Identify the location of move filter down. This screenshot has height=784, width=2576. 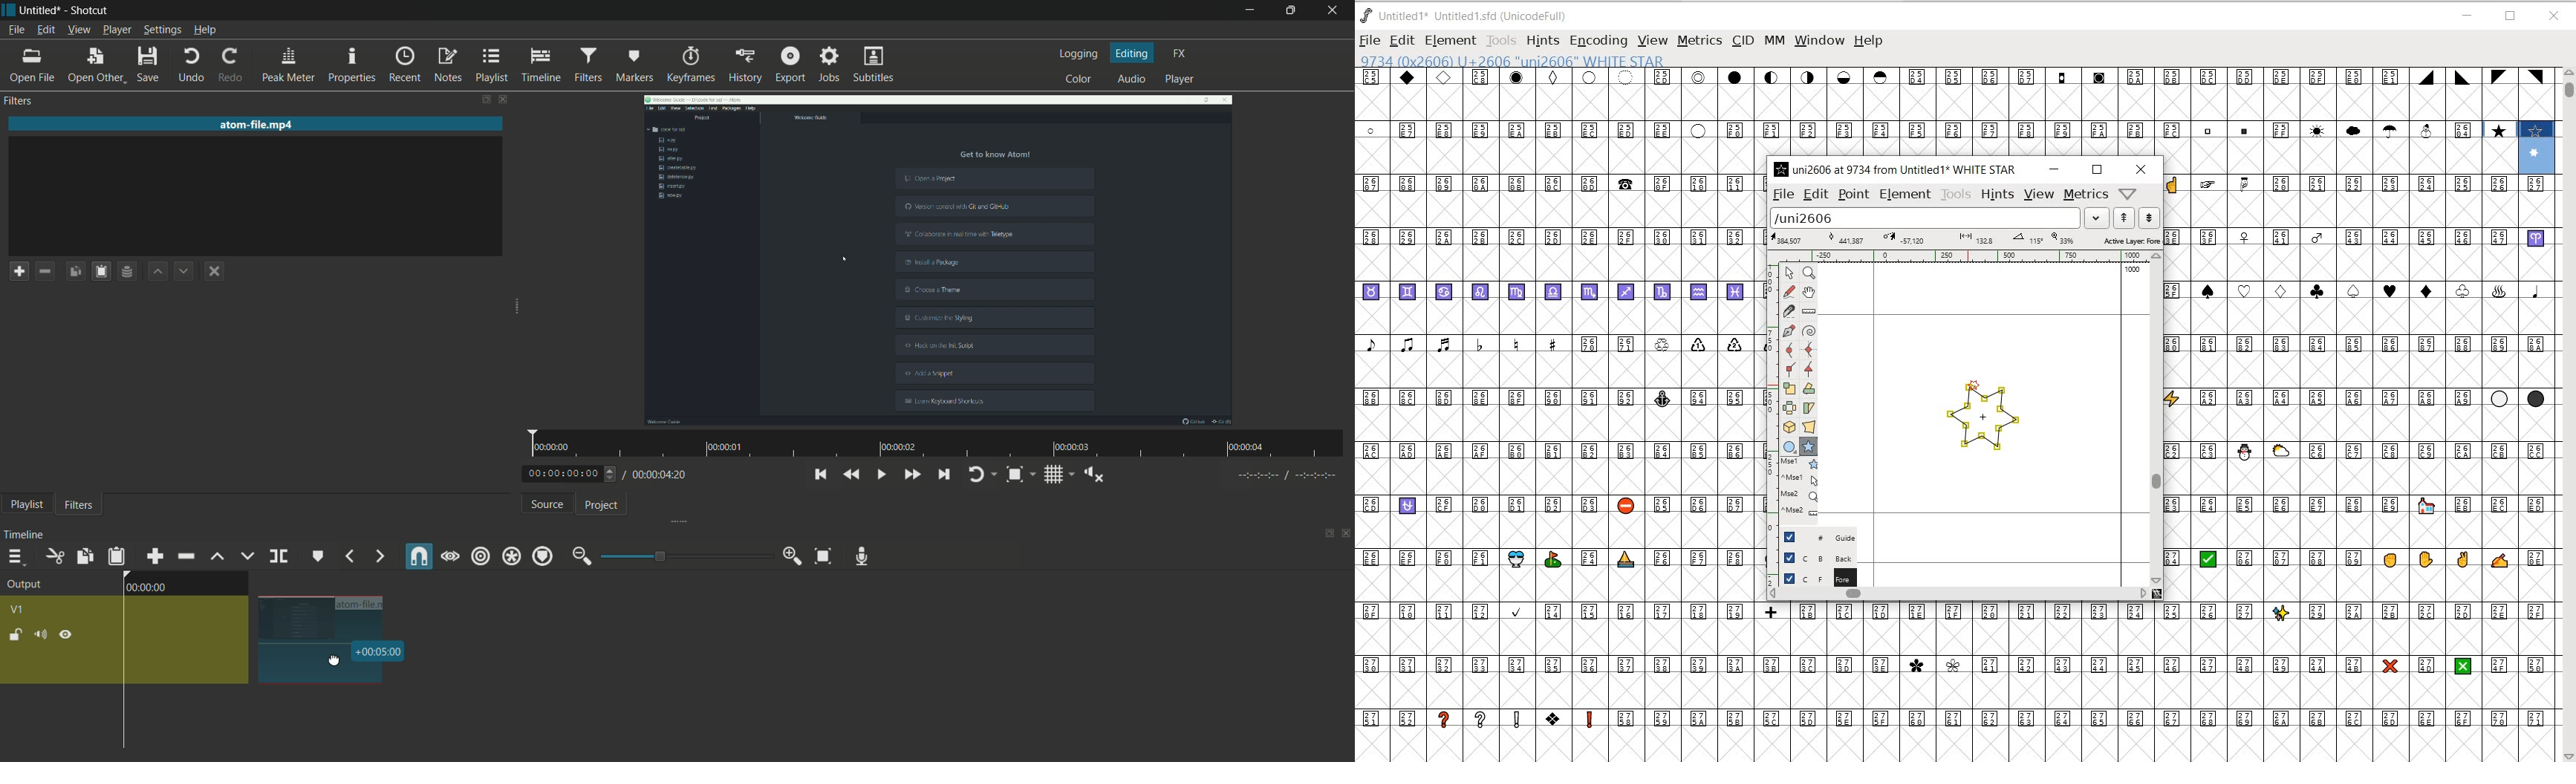
(184, 272).